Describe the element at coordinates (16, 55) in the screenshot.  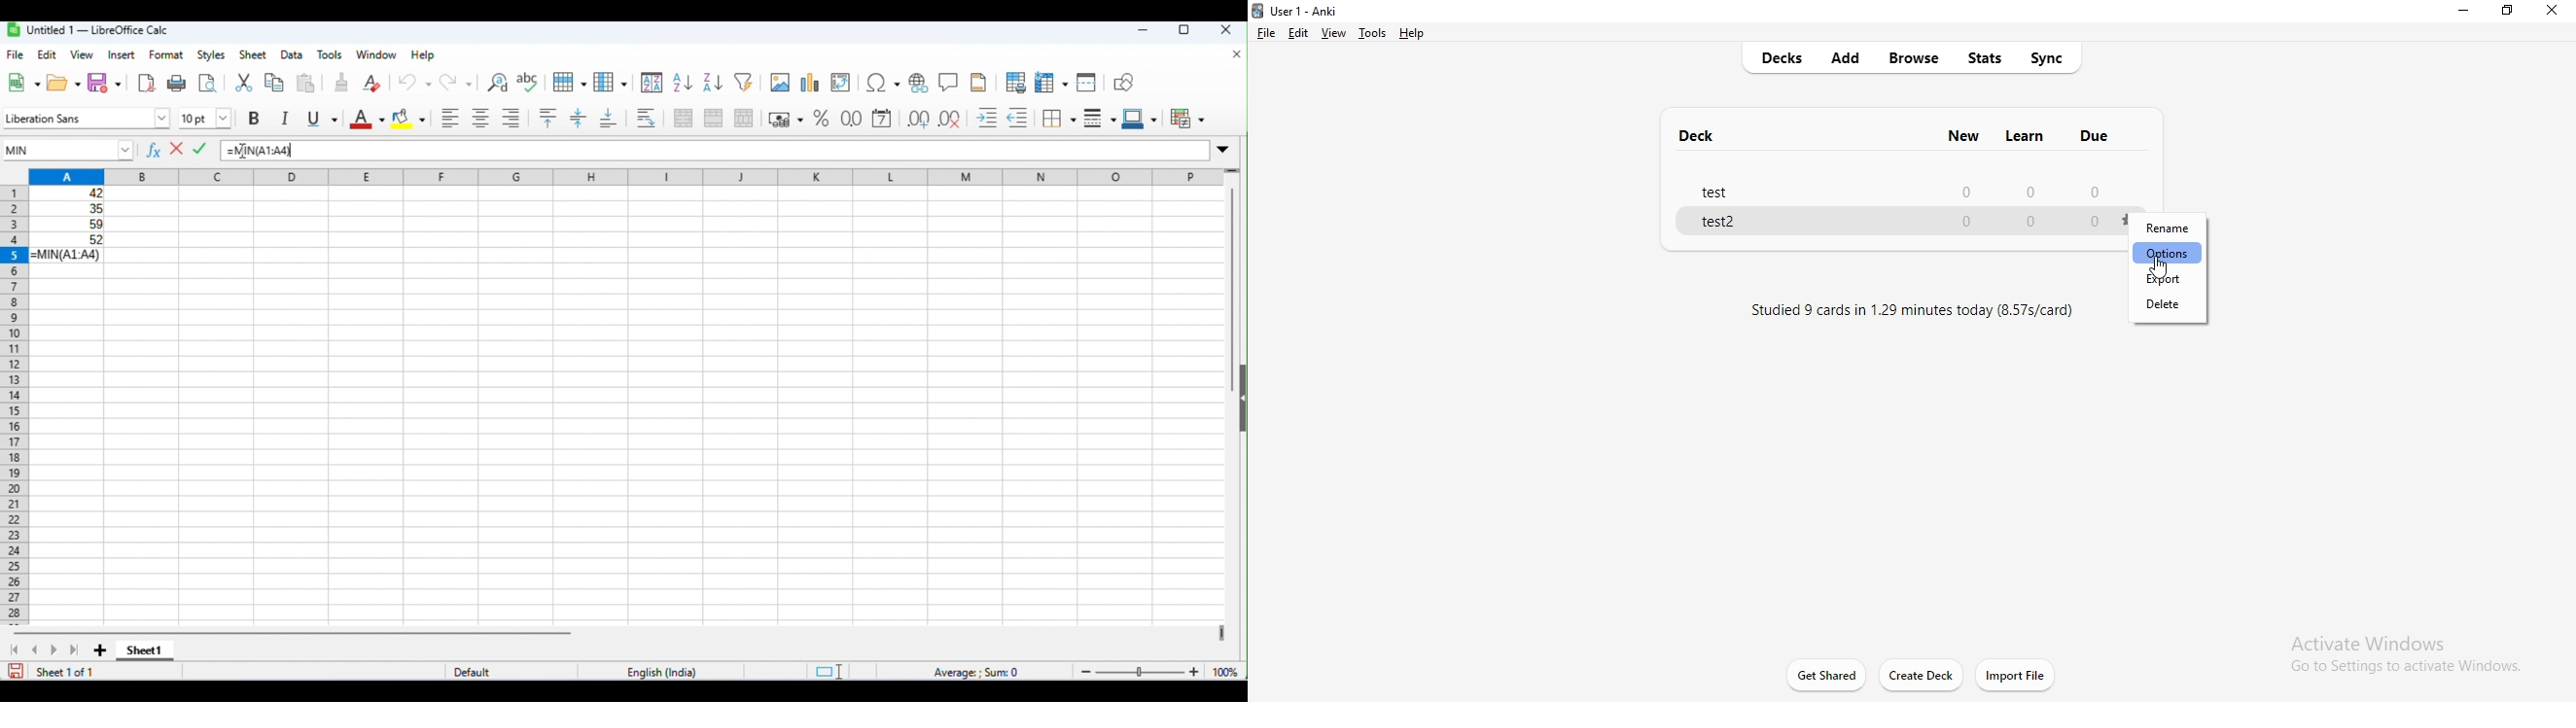
I see `file` at that location.